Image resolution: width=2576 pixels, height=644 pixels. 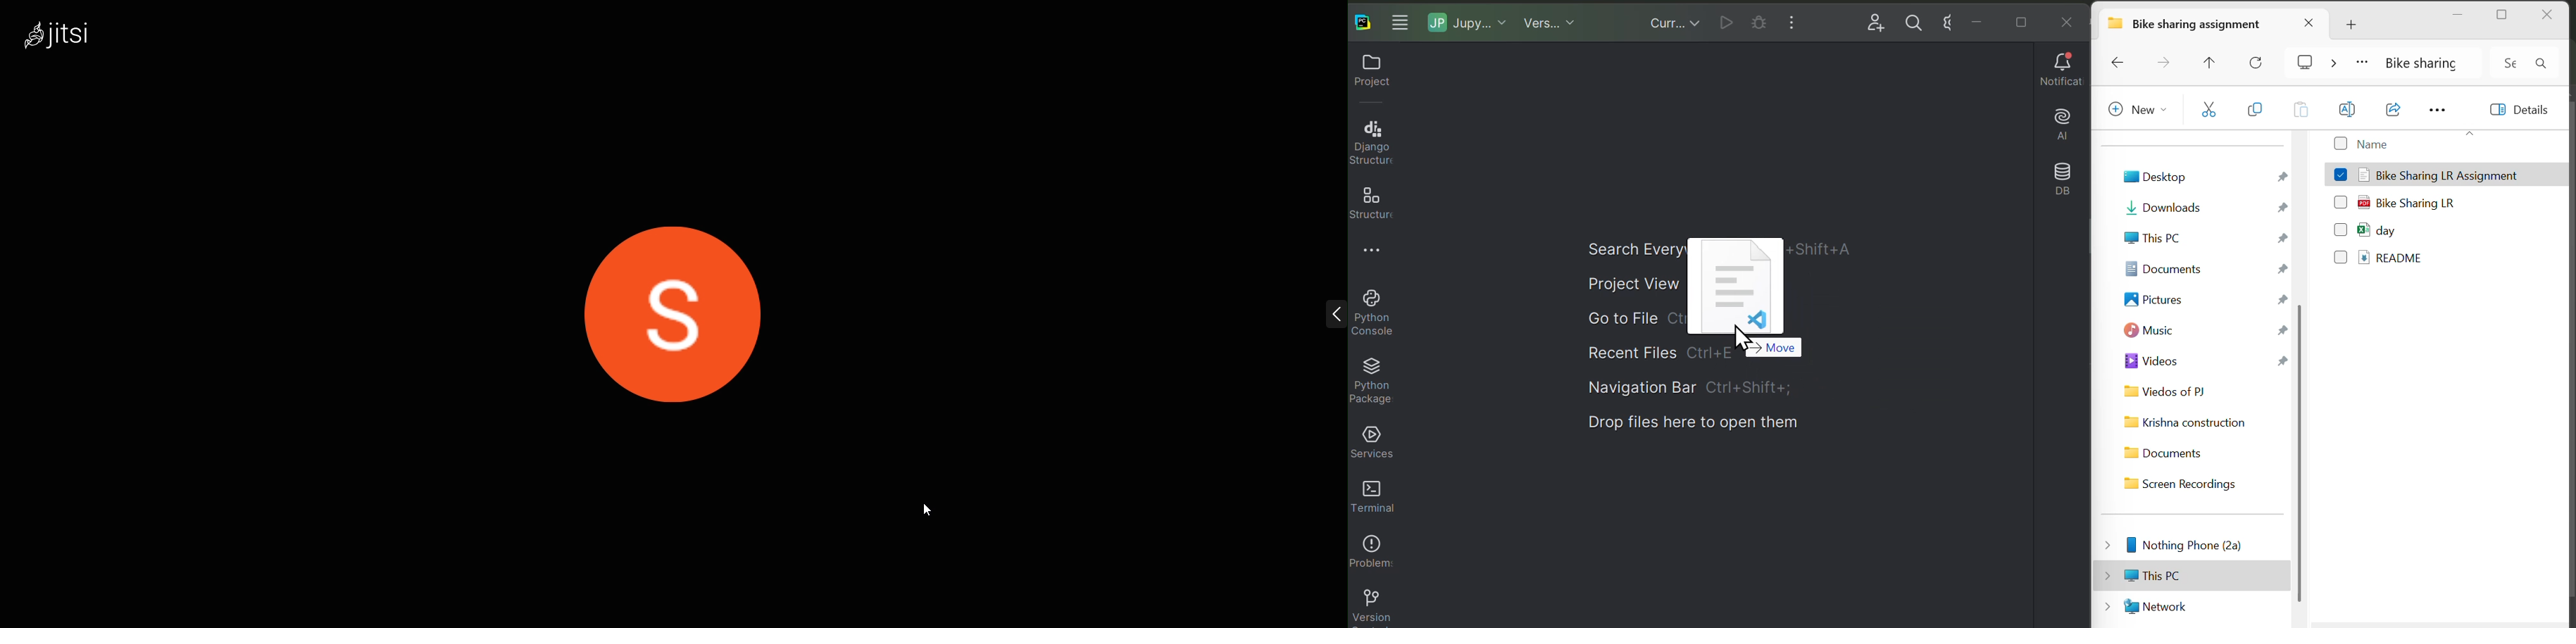 I want to click on Paste, so click(x=2300, y=112).